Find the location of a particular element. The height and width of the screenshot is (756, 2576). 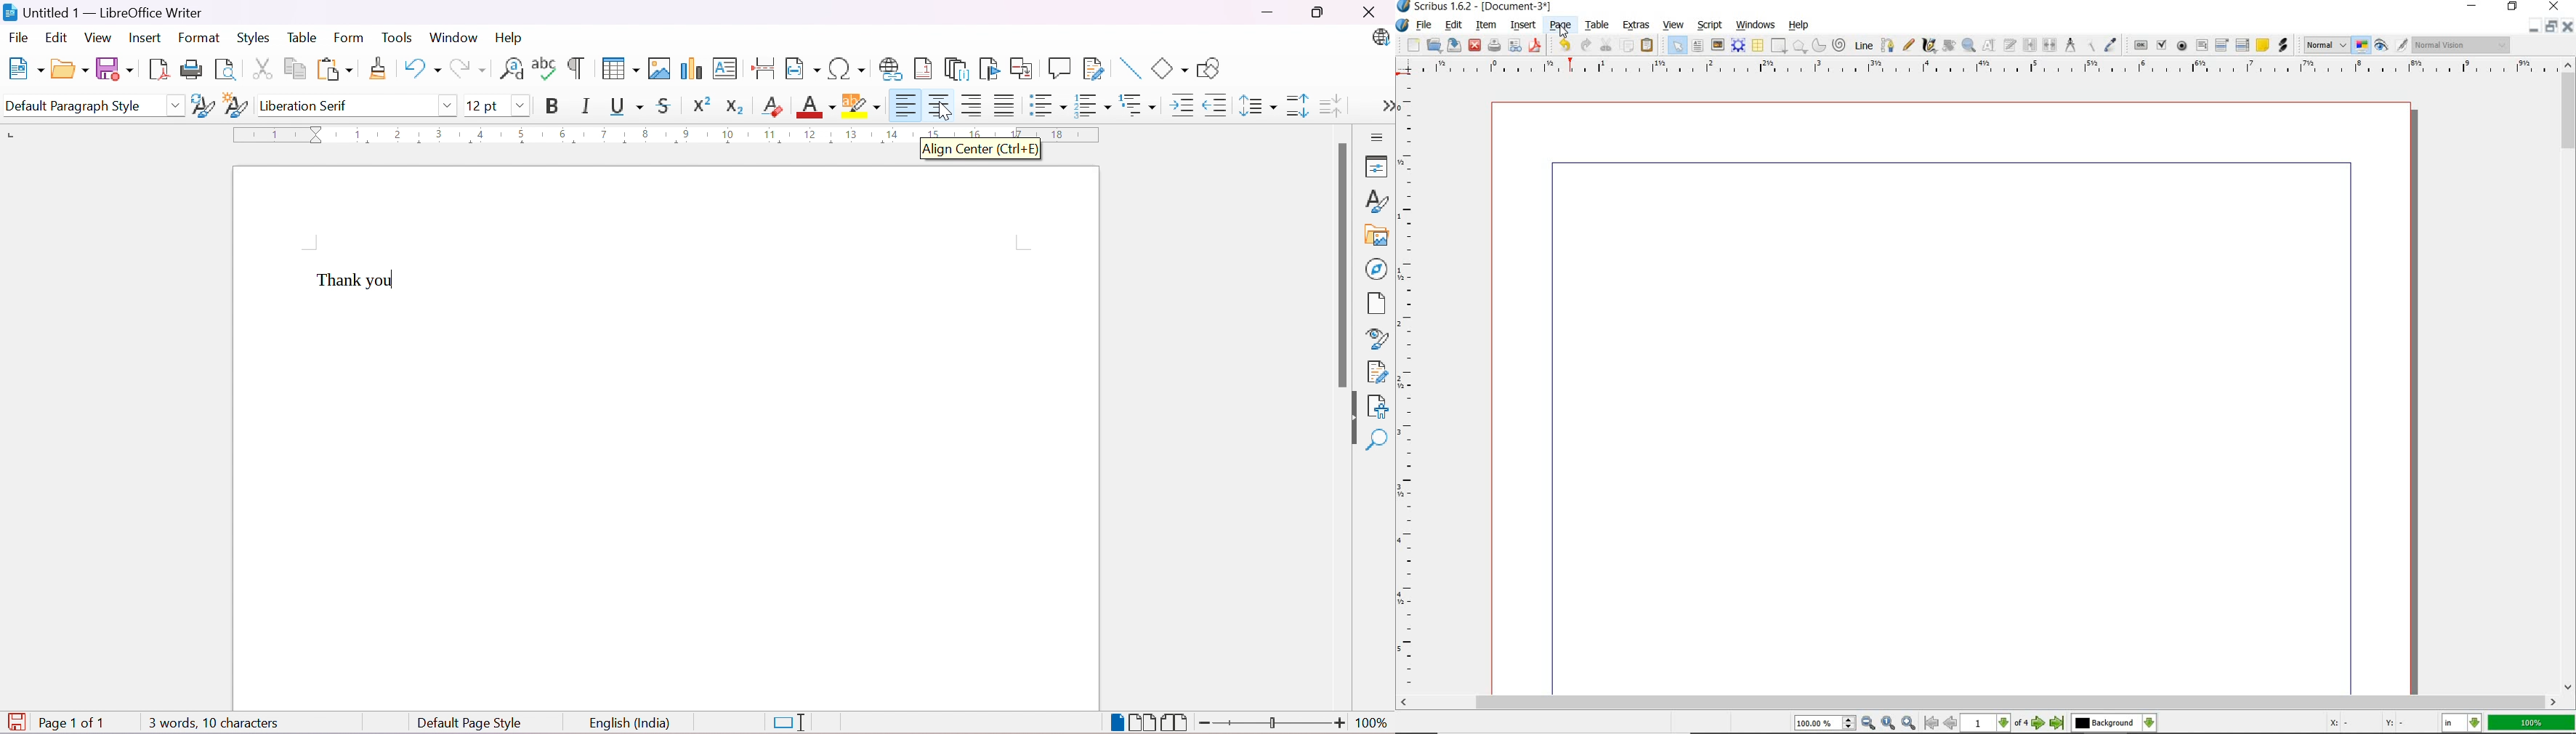

Next Page is located at coordinates (2039, 724).